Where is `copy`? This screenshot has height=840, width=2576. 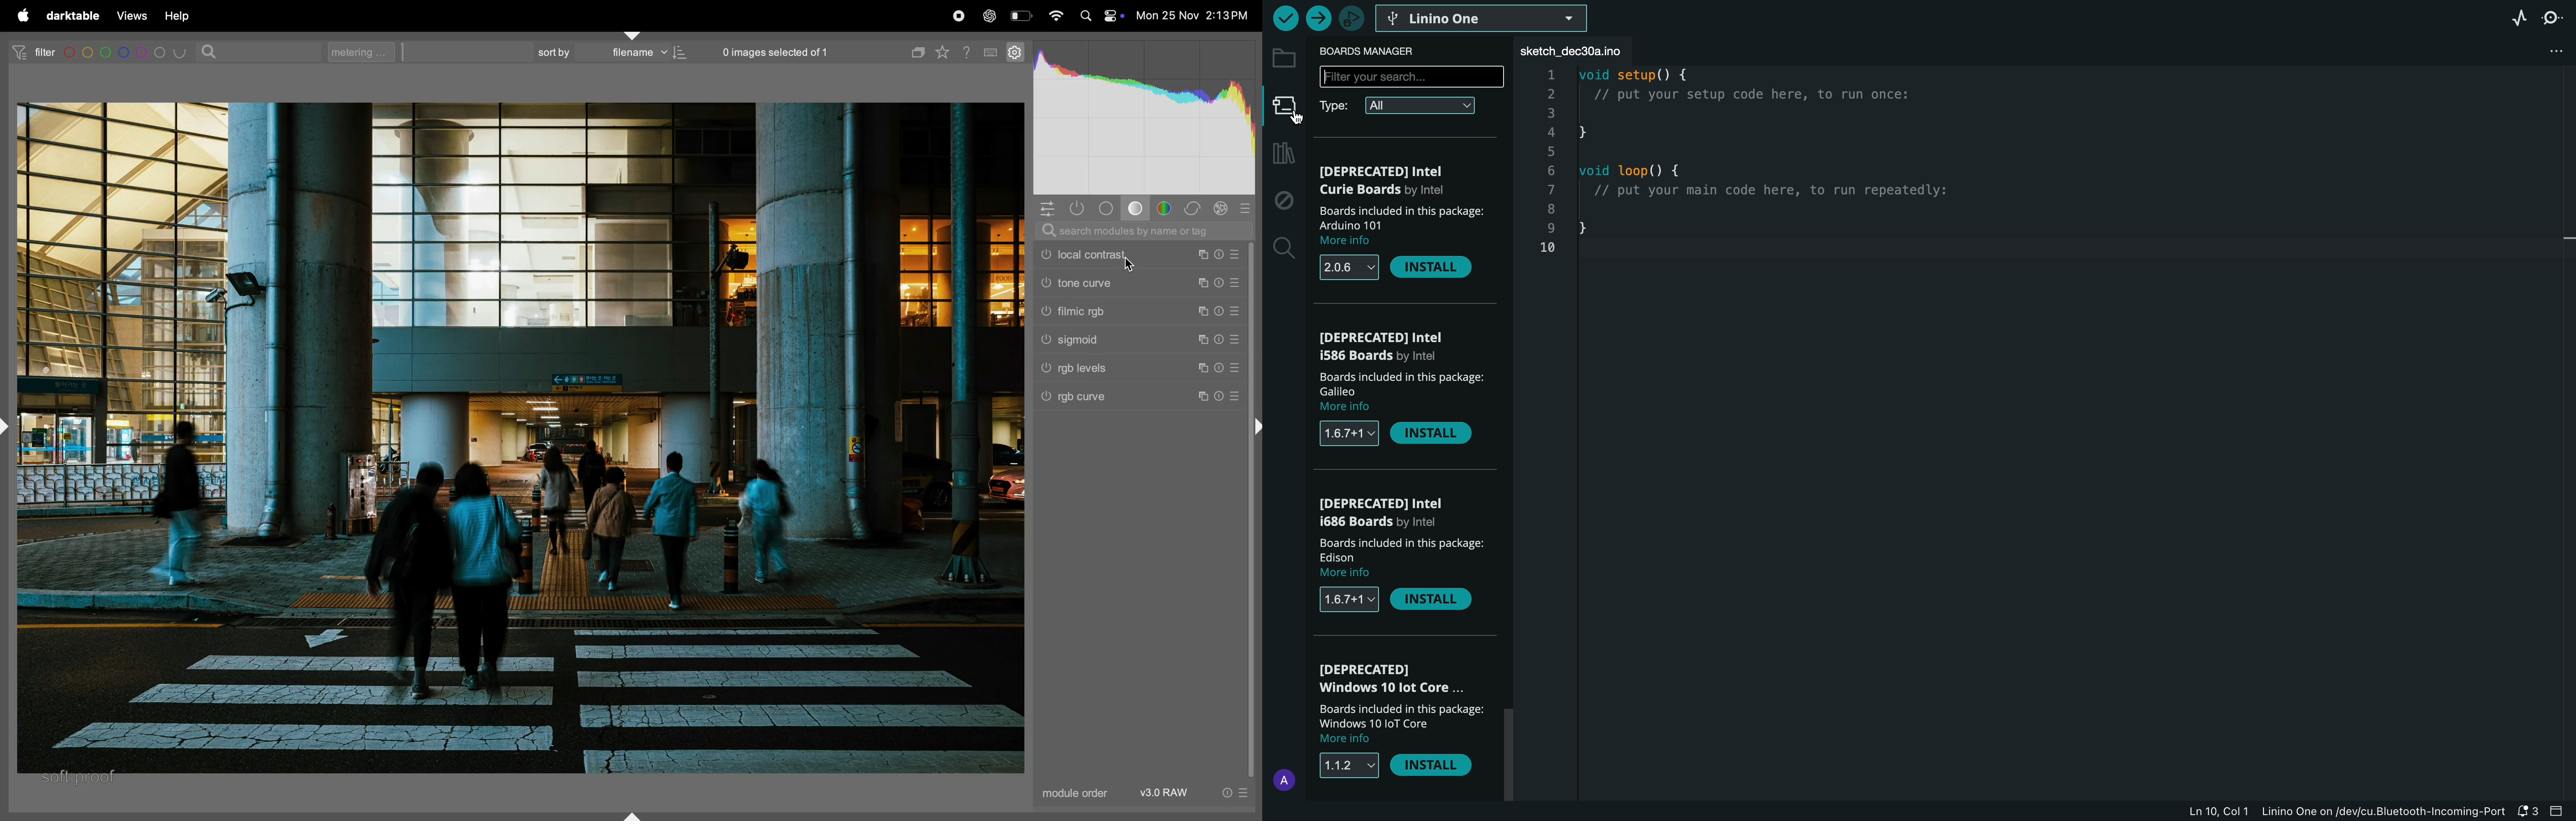
copy is located at coordinates (916, 50).